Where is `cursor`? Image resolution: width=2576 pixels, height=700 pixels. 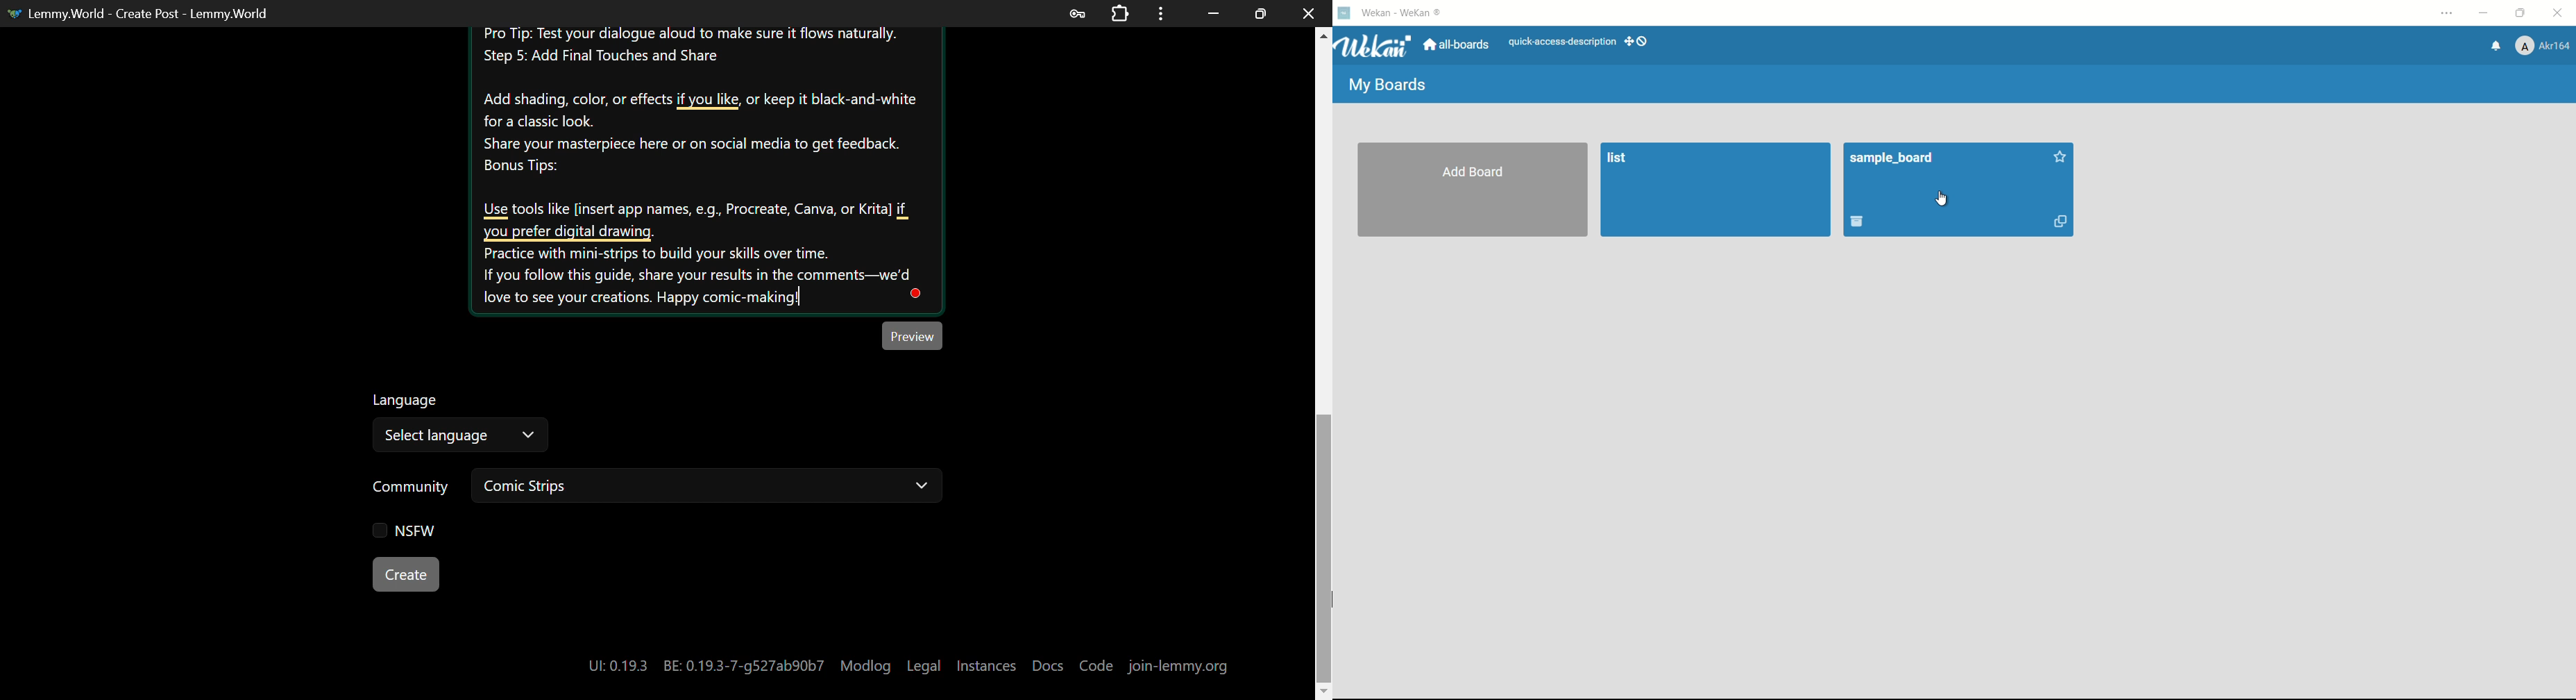 cursor is located at coordinates (1941, 200).